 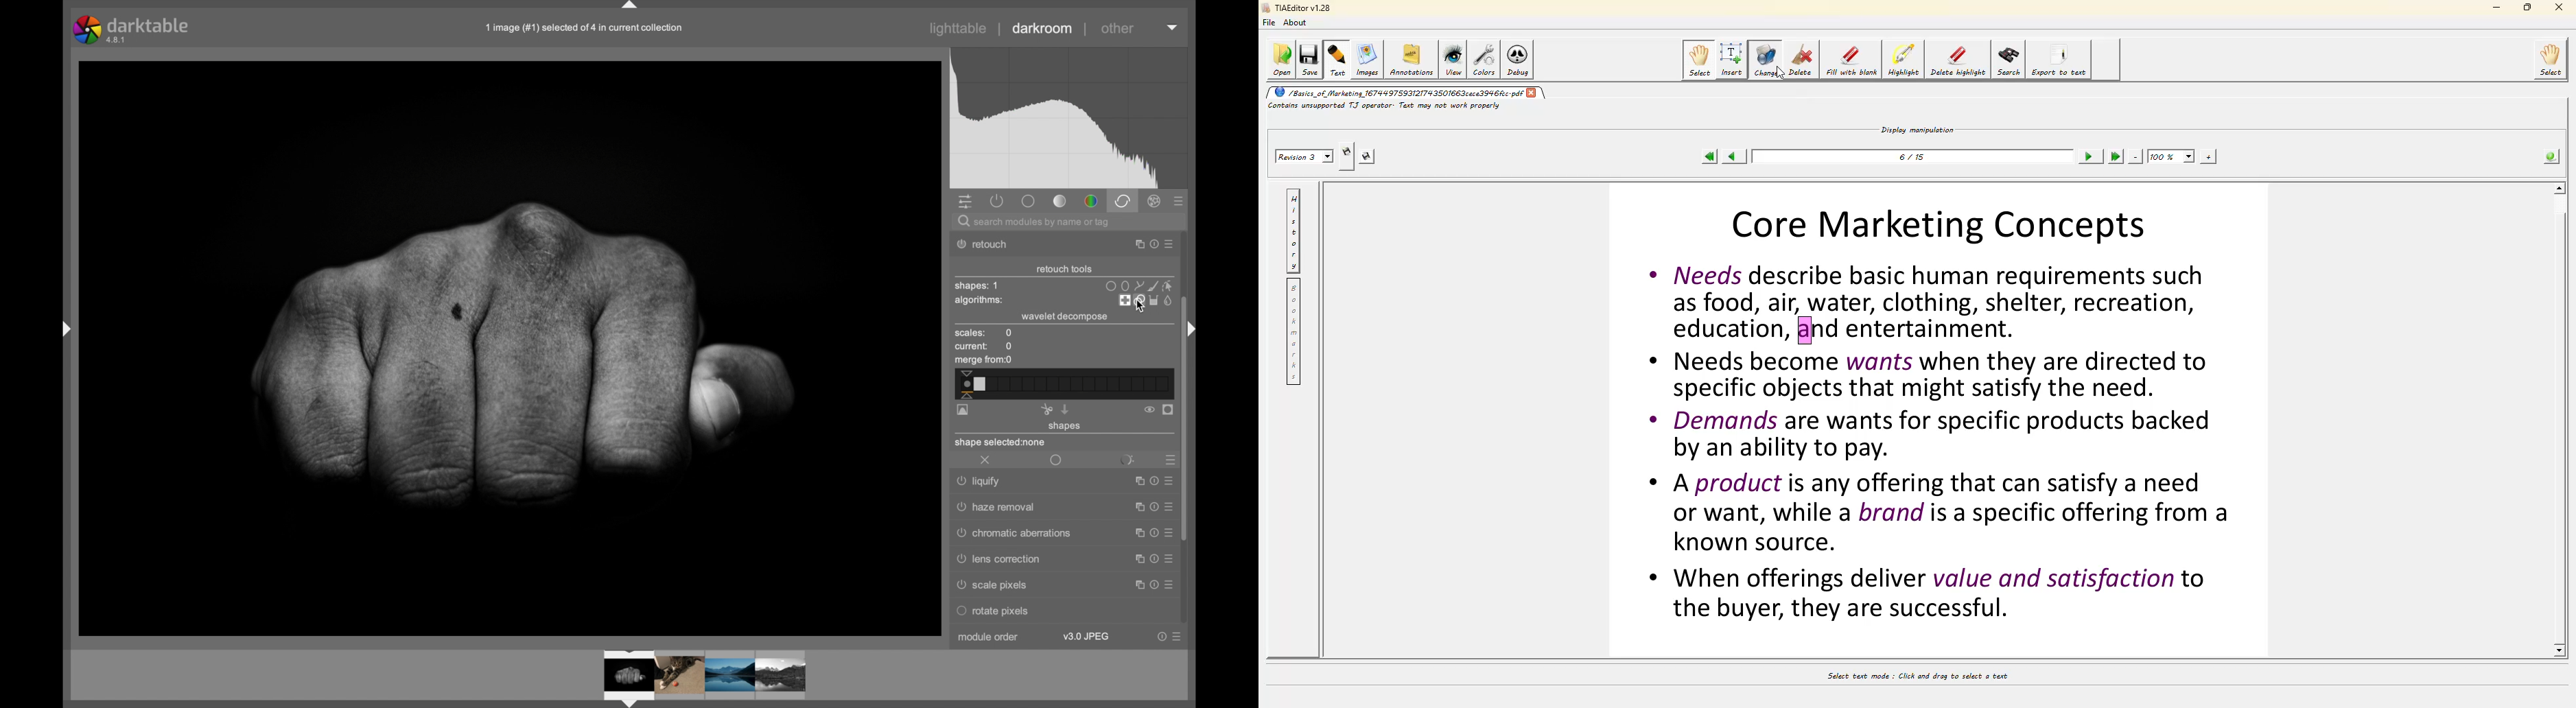 What do you see at coordinates (1138, 285) in the screenshot?
I see `draw mask options` at bounding box center [1138, 285].